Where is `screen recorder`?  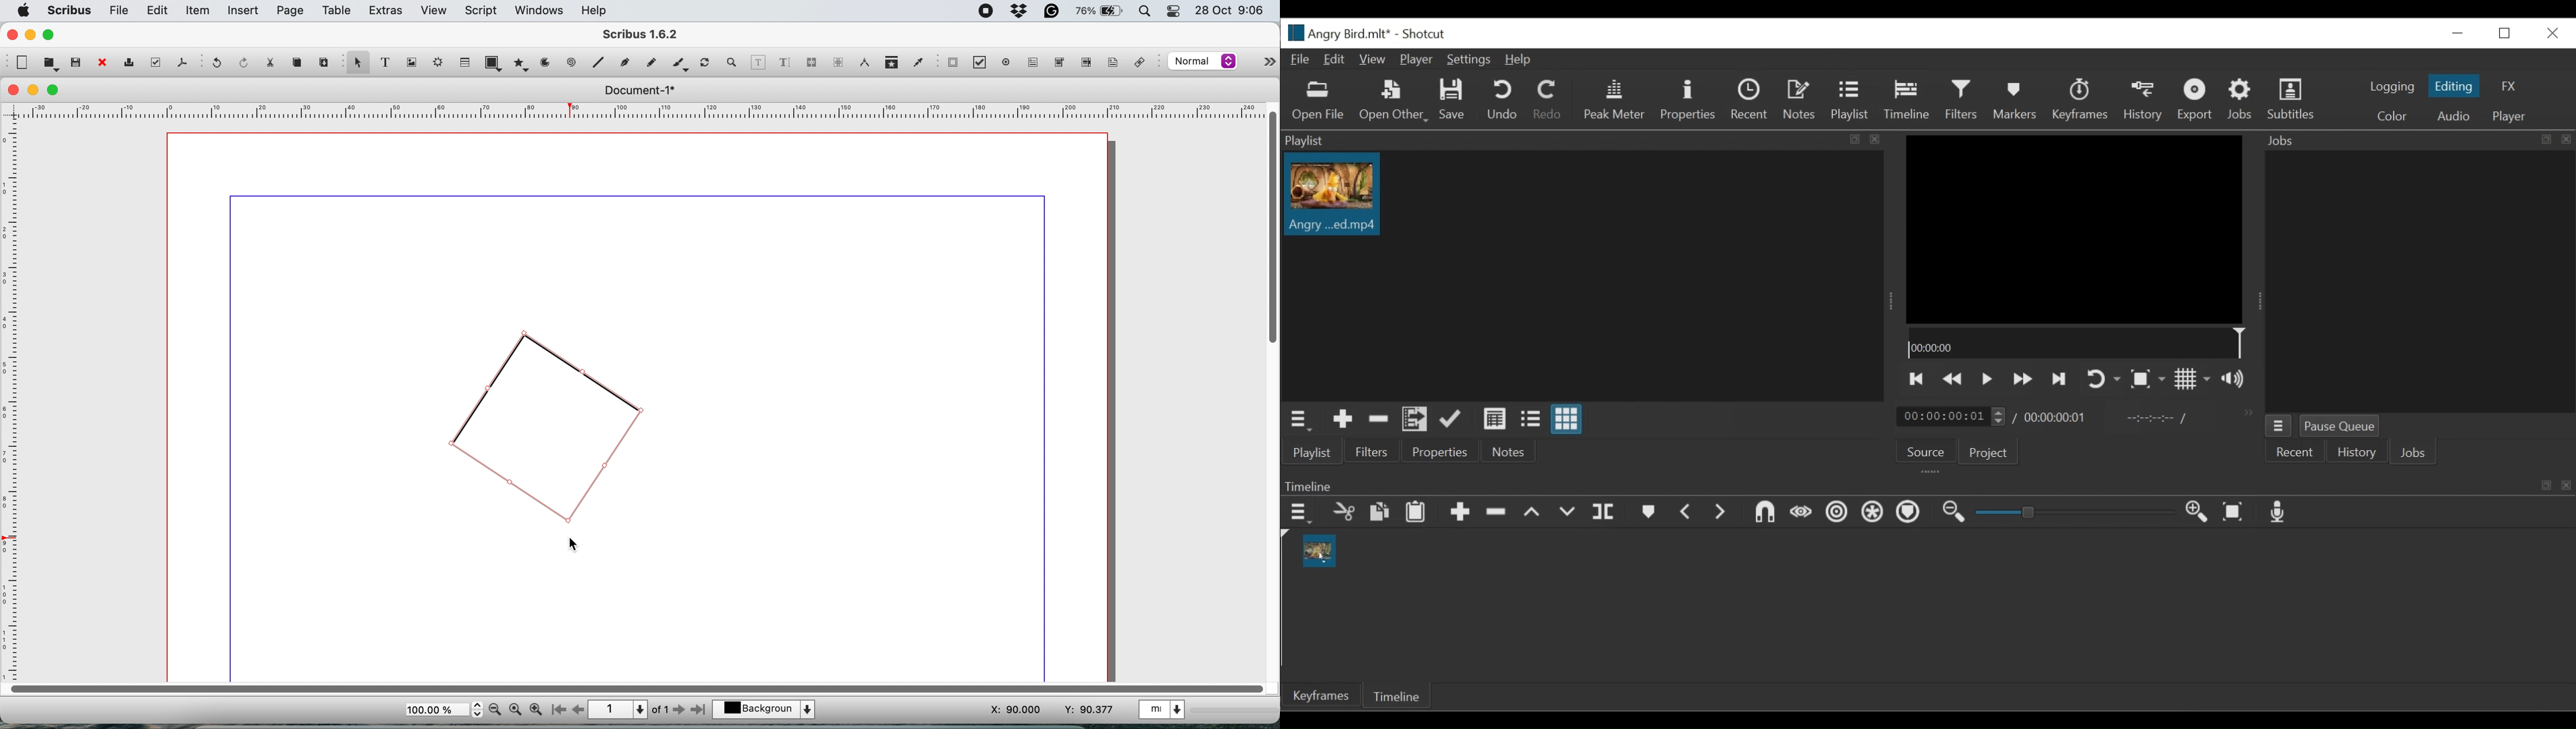 screen recorder is located at coordinates (984, 9).